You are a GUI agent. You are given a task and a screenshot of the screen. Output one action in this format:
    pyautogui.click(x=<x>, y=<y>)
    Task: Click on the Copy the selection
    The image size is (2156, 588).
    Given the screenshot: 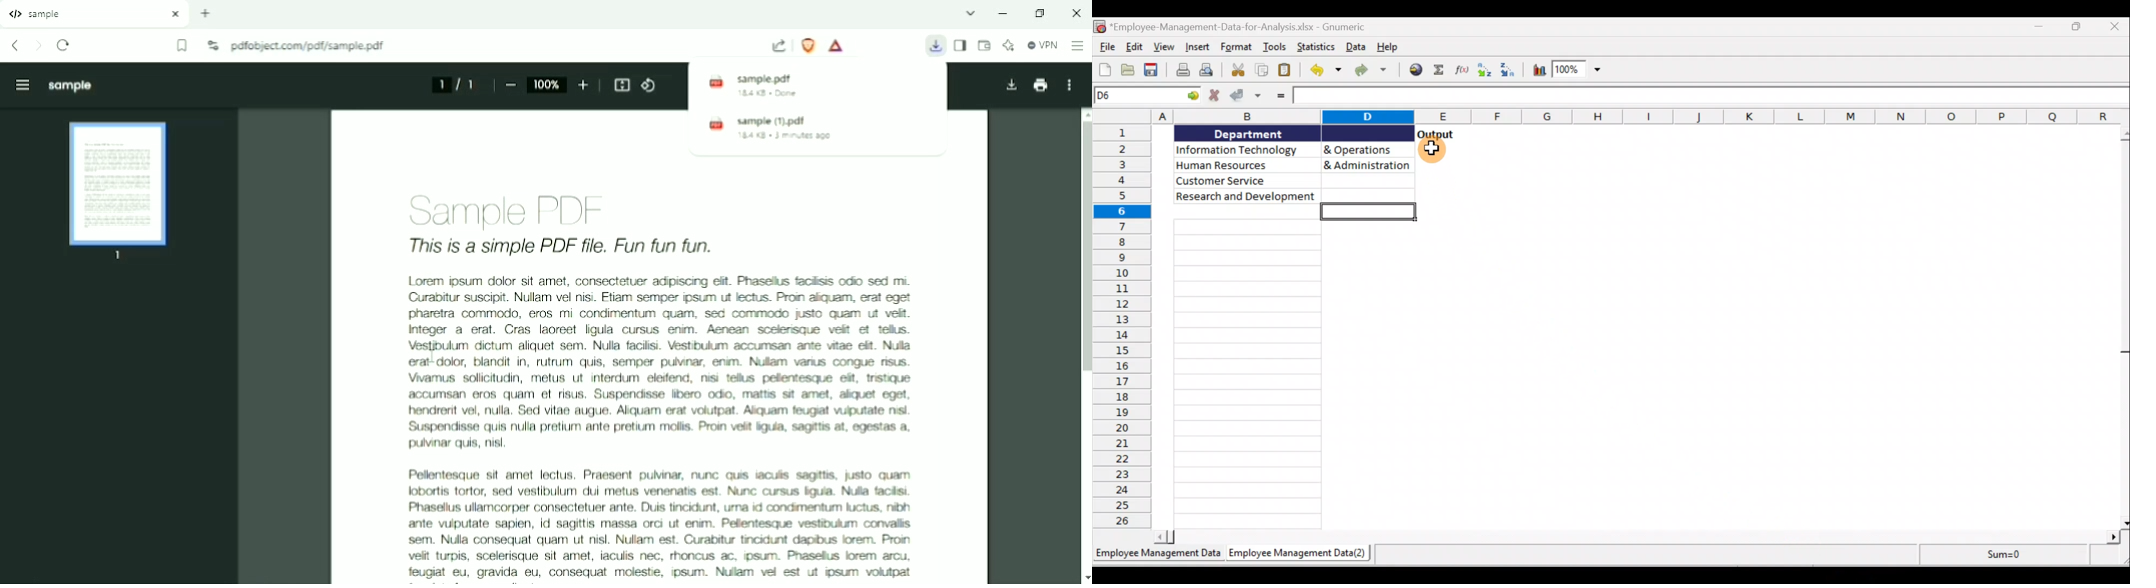 What is the action you would take?
    pyautogui.click(x=1263, y=71)
    